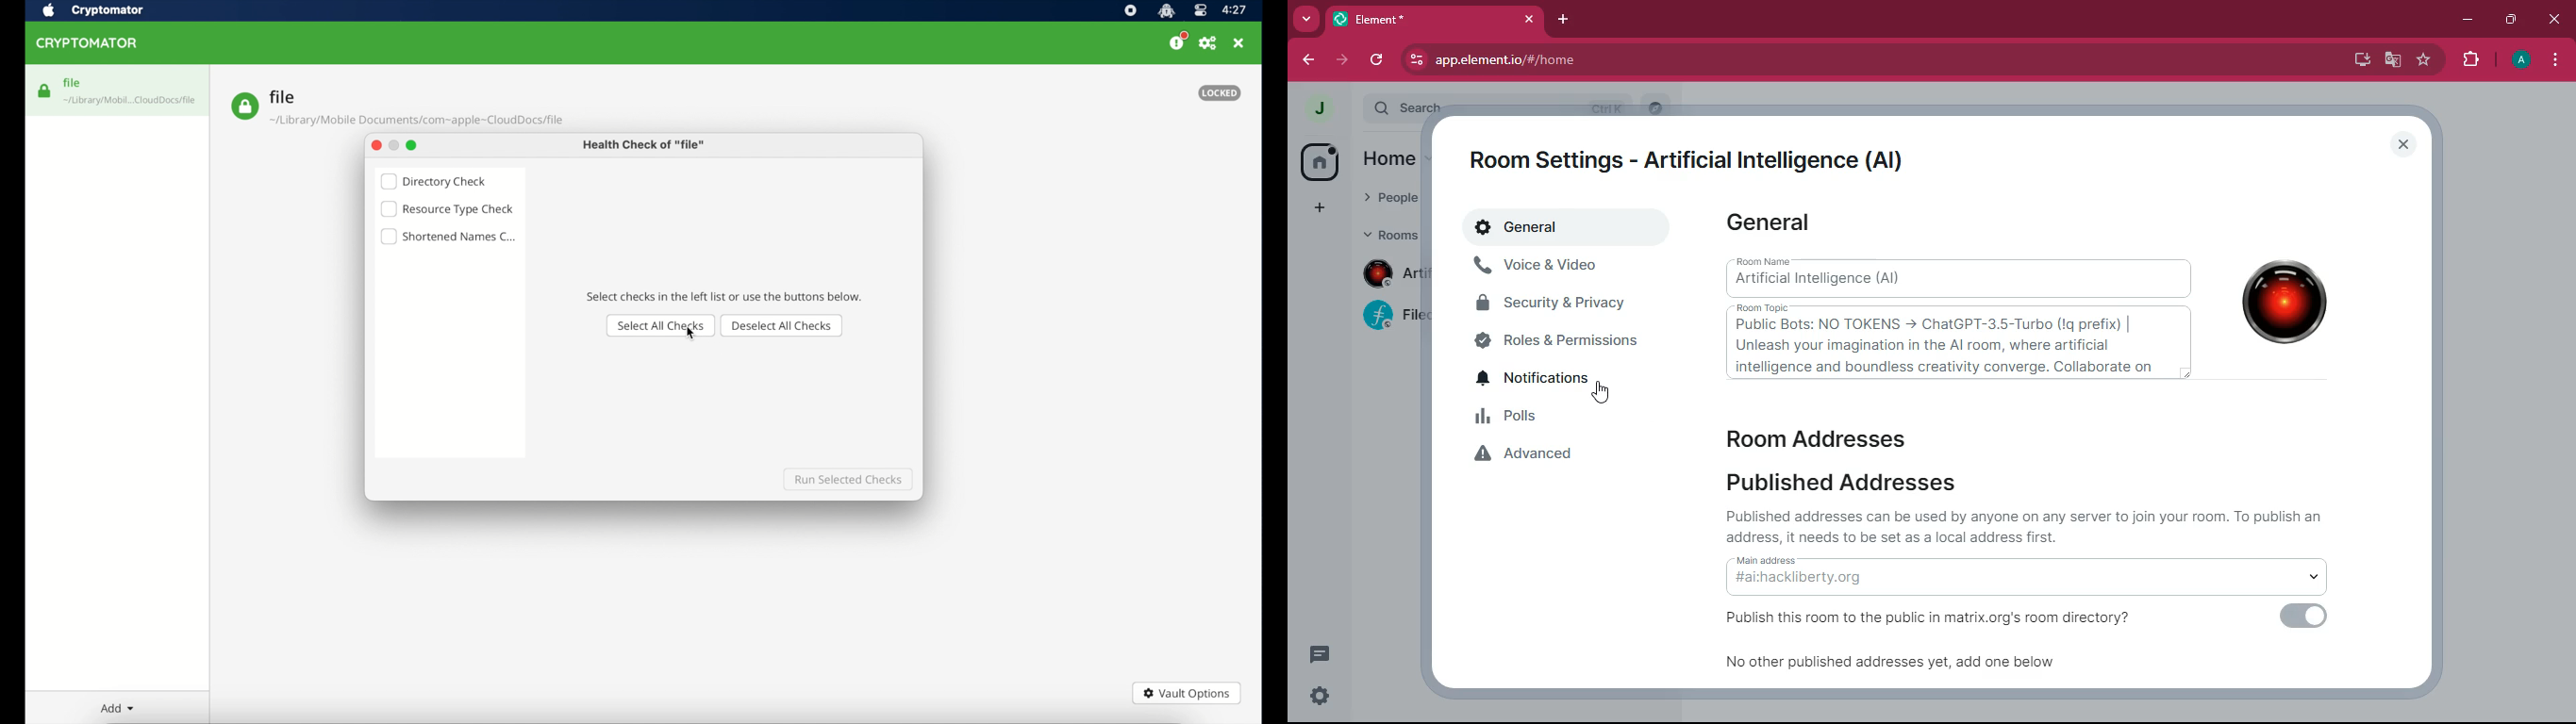 The image size is (2576, 728). Describe the element at coordinates (2357, 59) in the screenshot. I see `desktop` at that location.